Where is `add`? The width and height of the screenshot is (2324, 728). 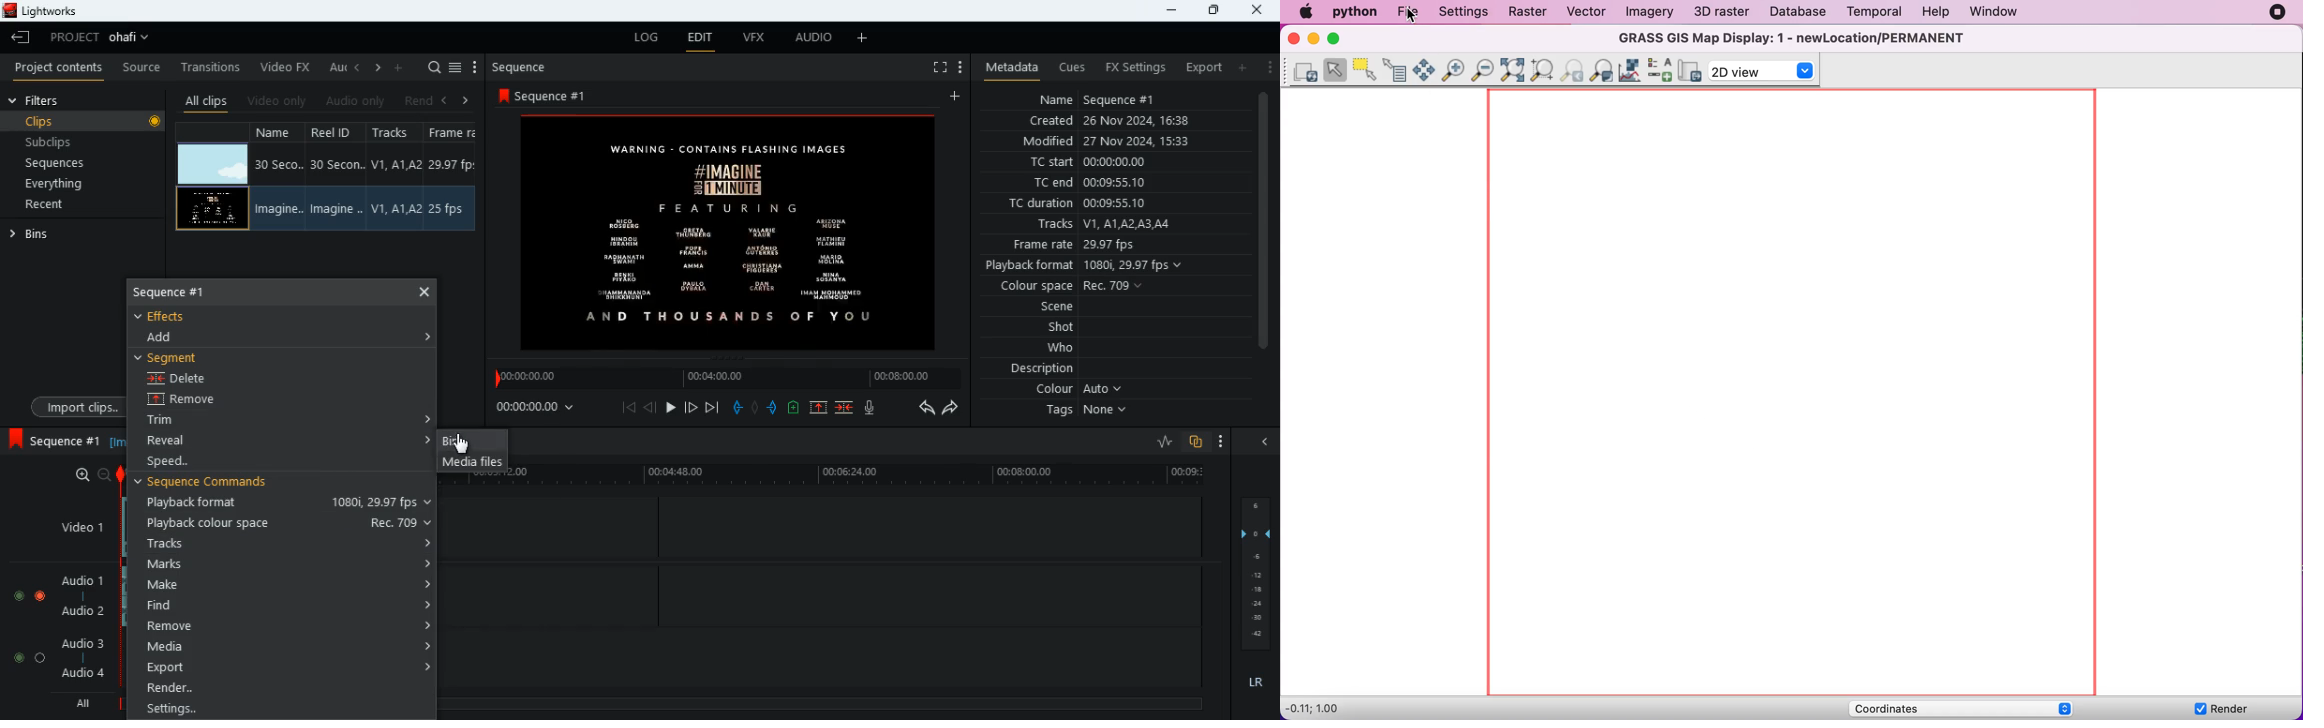 add is located at coordinates (957, 97).